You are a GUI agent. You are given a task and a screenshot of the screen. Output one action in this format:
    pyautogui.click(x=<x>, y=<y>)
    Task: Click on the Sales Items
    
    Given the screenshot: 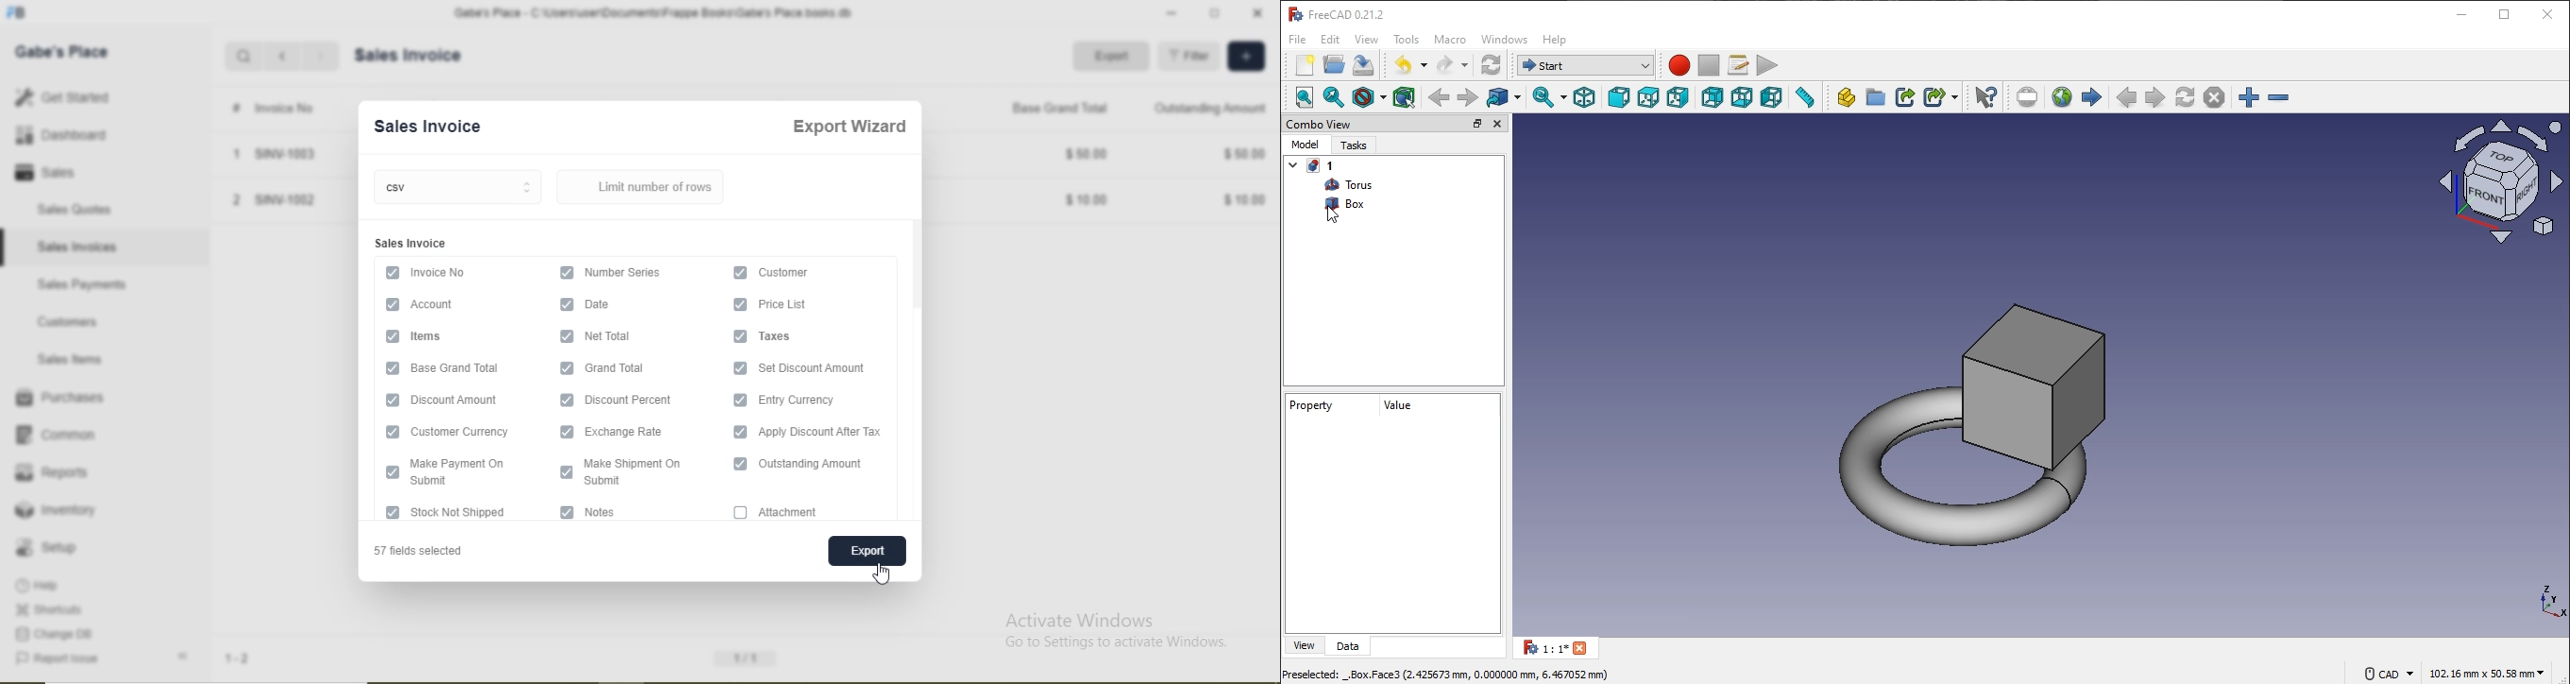 What is the action you would take?
    pyautogui.click(x=75, y=360)
    